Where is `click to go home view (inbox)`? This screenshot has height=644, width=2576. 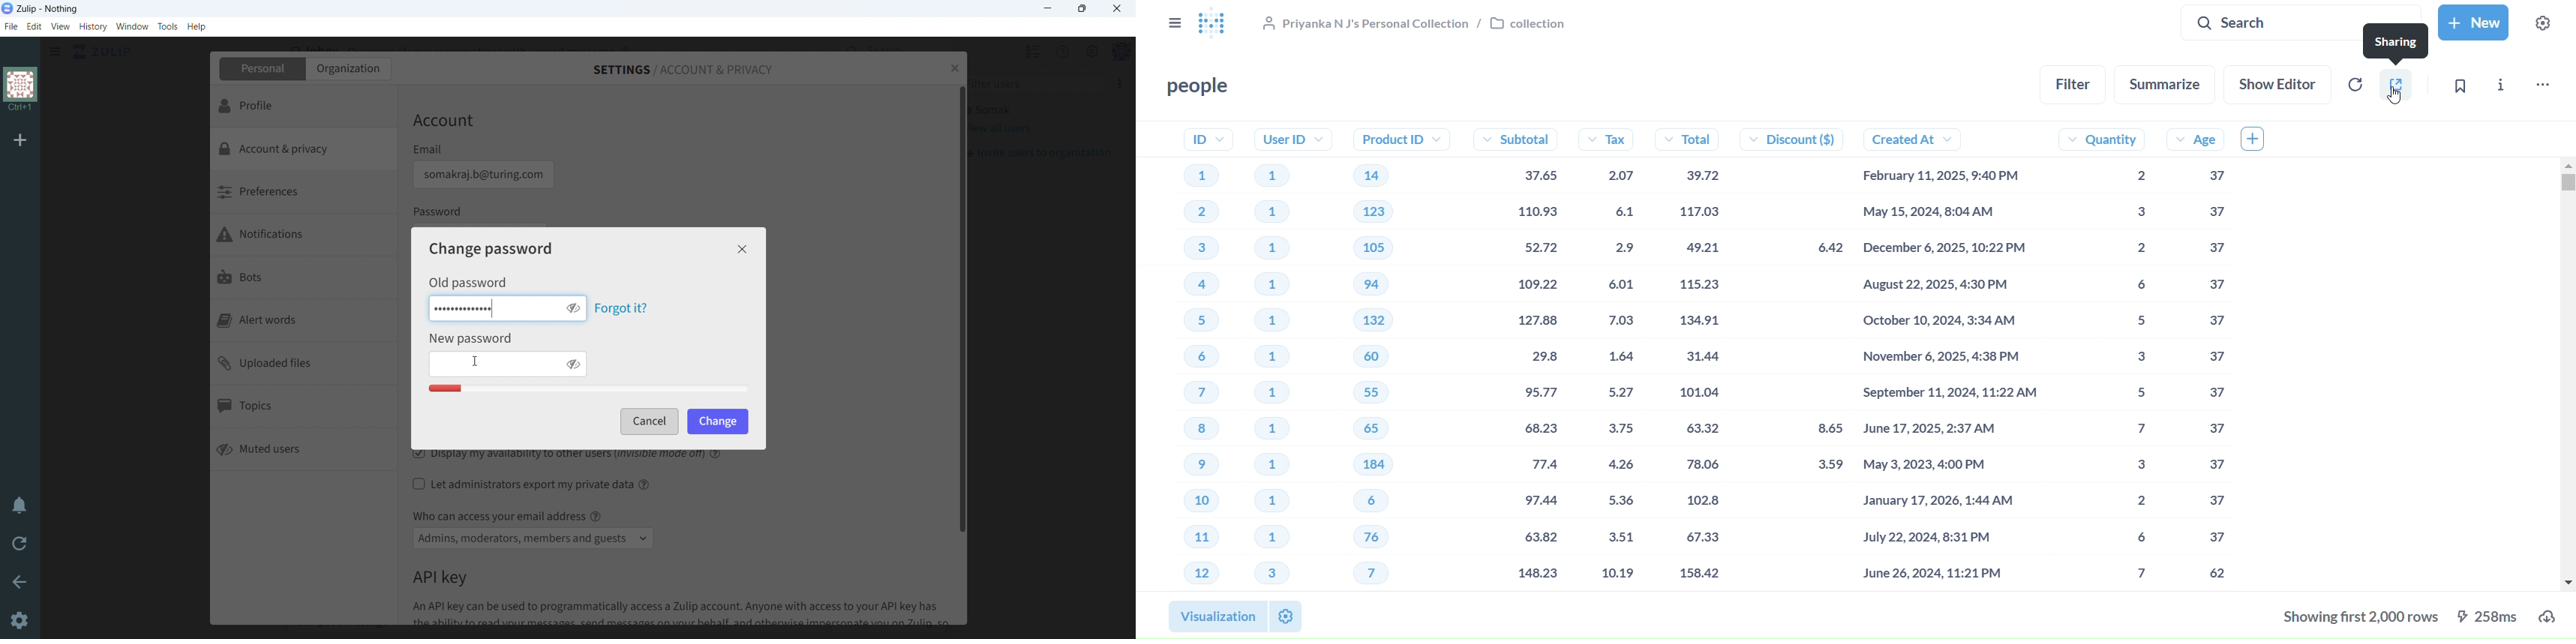 click to go home view (inbox) is located at coordinates (103, 51).